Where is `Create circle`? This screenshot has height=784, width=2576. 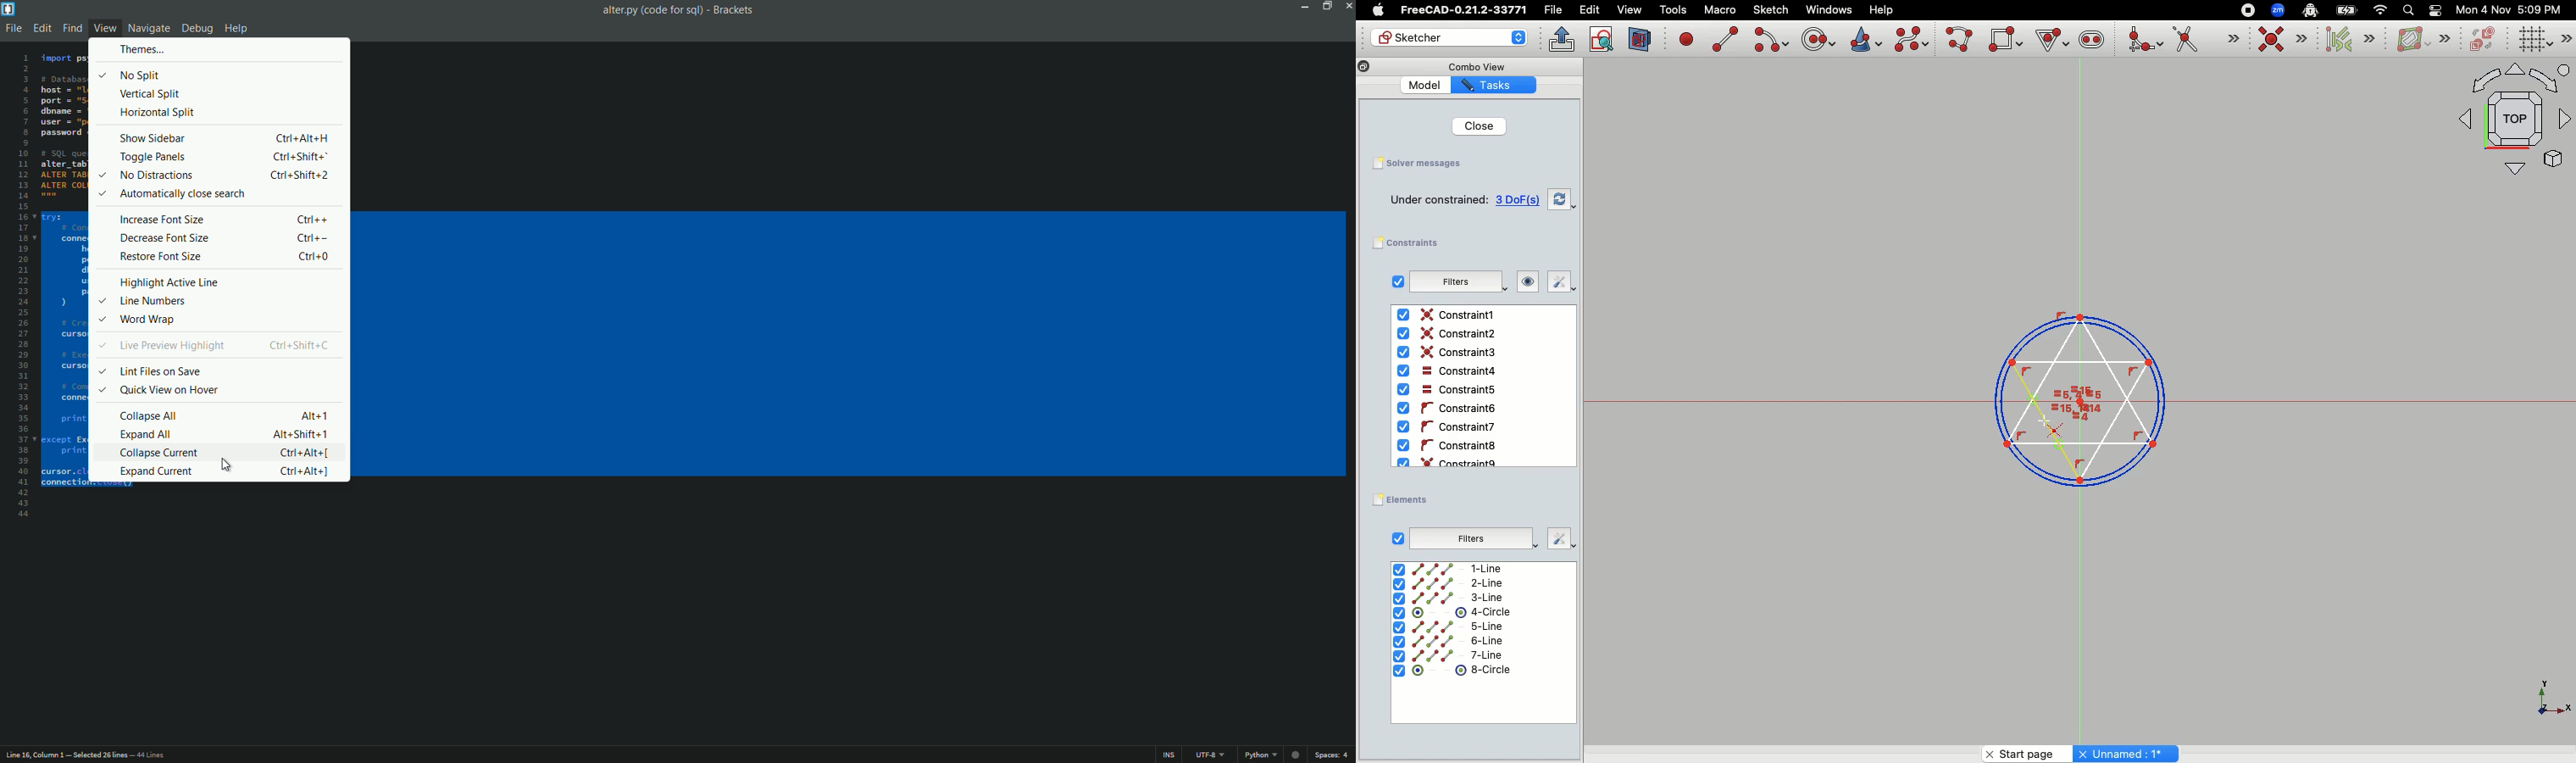 Create circle is located at coordinates (1818, 37).